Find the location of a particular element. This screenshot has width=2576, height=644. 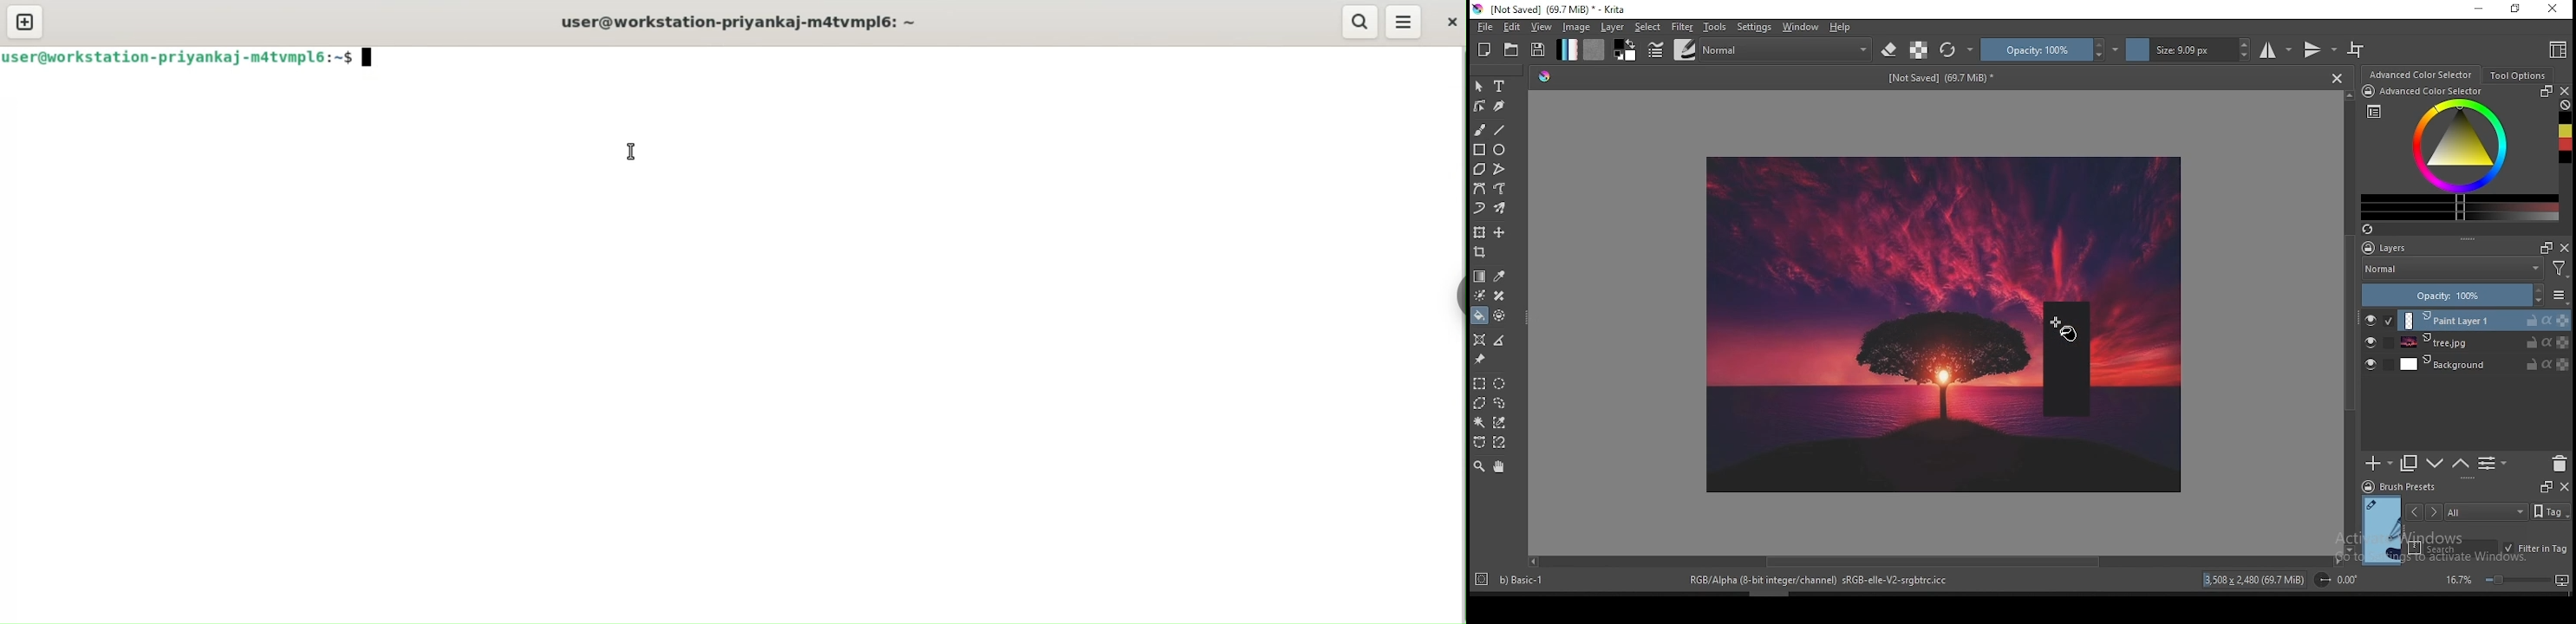

bezier curve tool is located at coordinates (1480, 189).